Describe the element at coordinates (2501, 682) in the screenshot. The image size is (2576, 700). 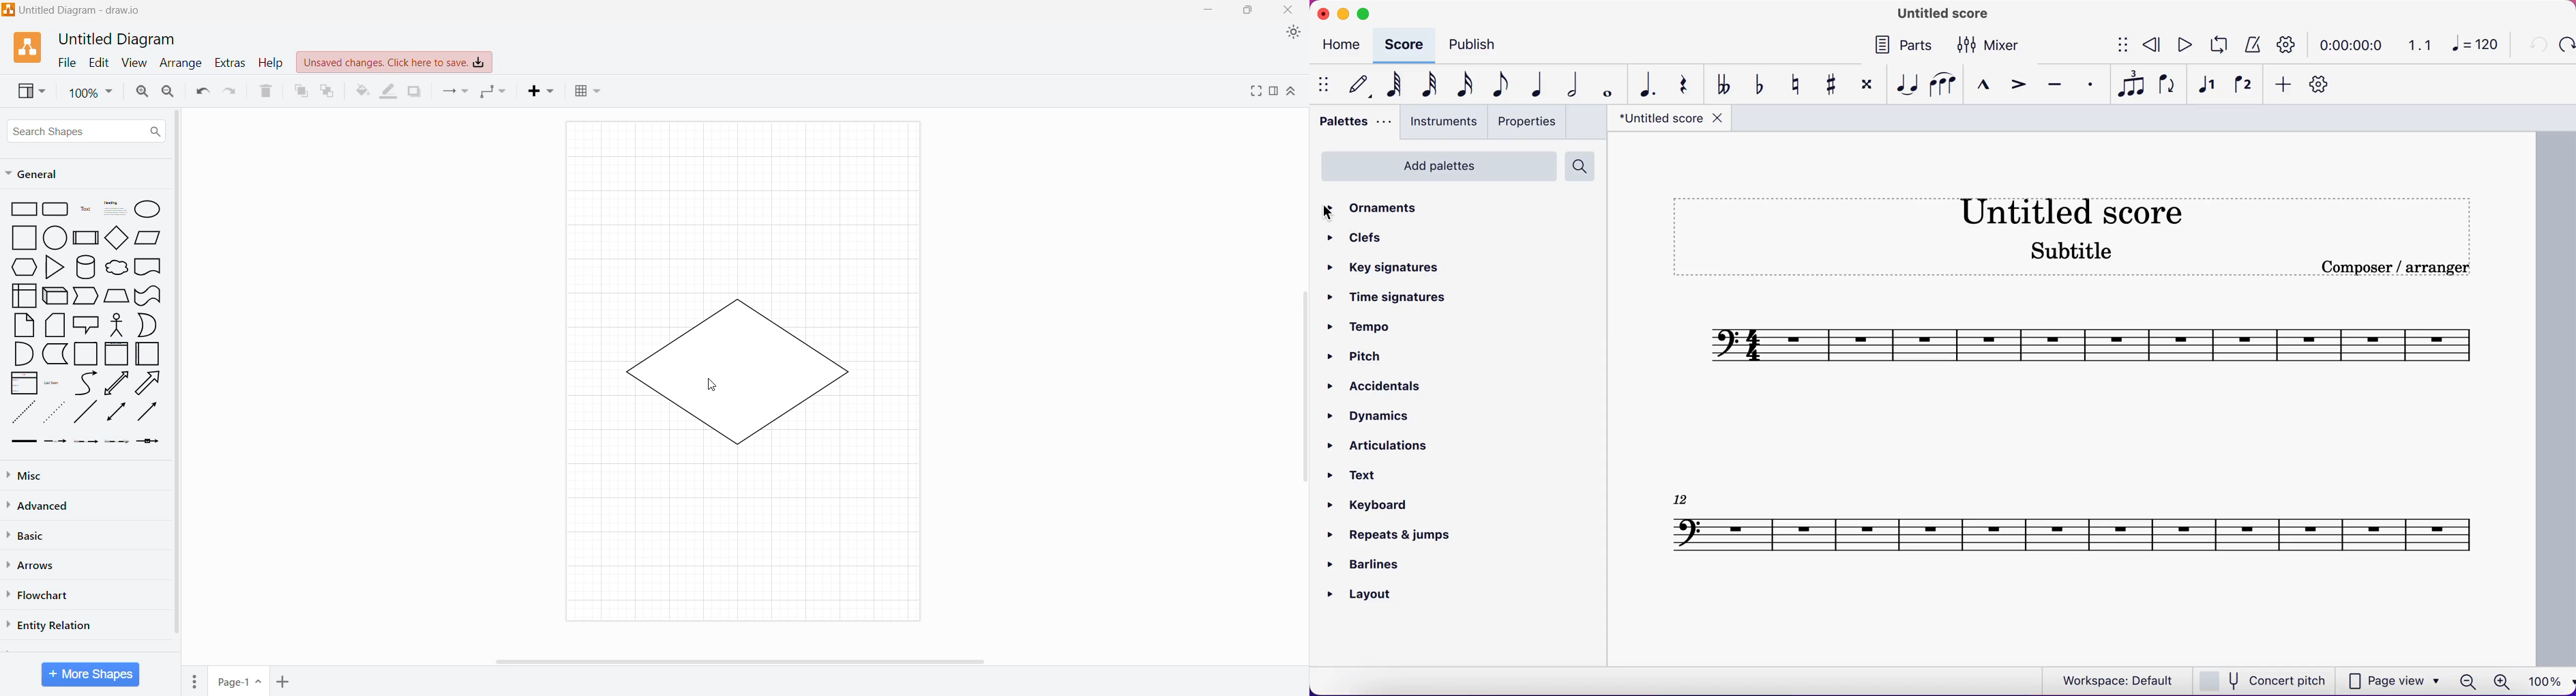
I see `zoom in` at that location.